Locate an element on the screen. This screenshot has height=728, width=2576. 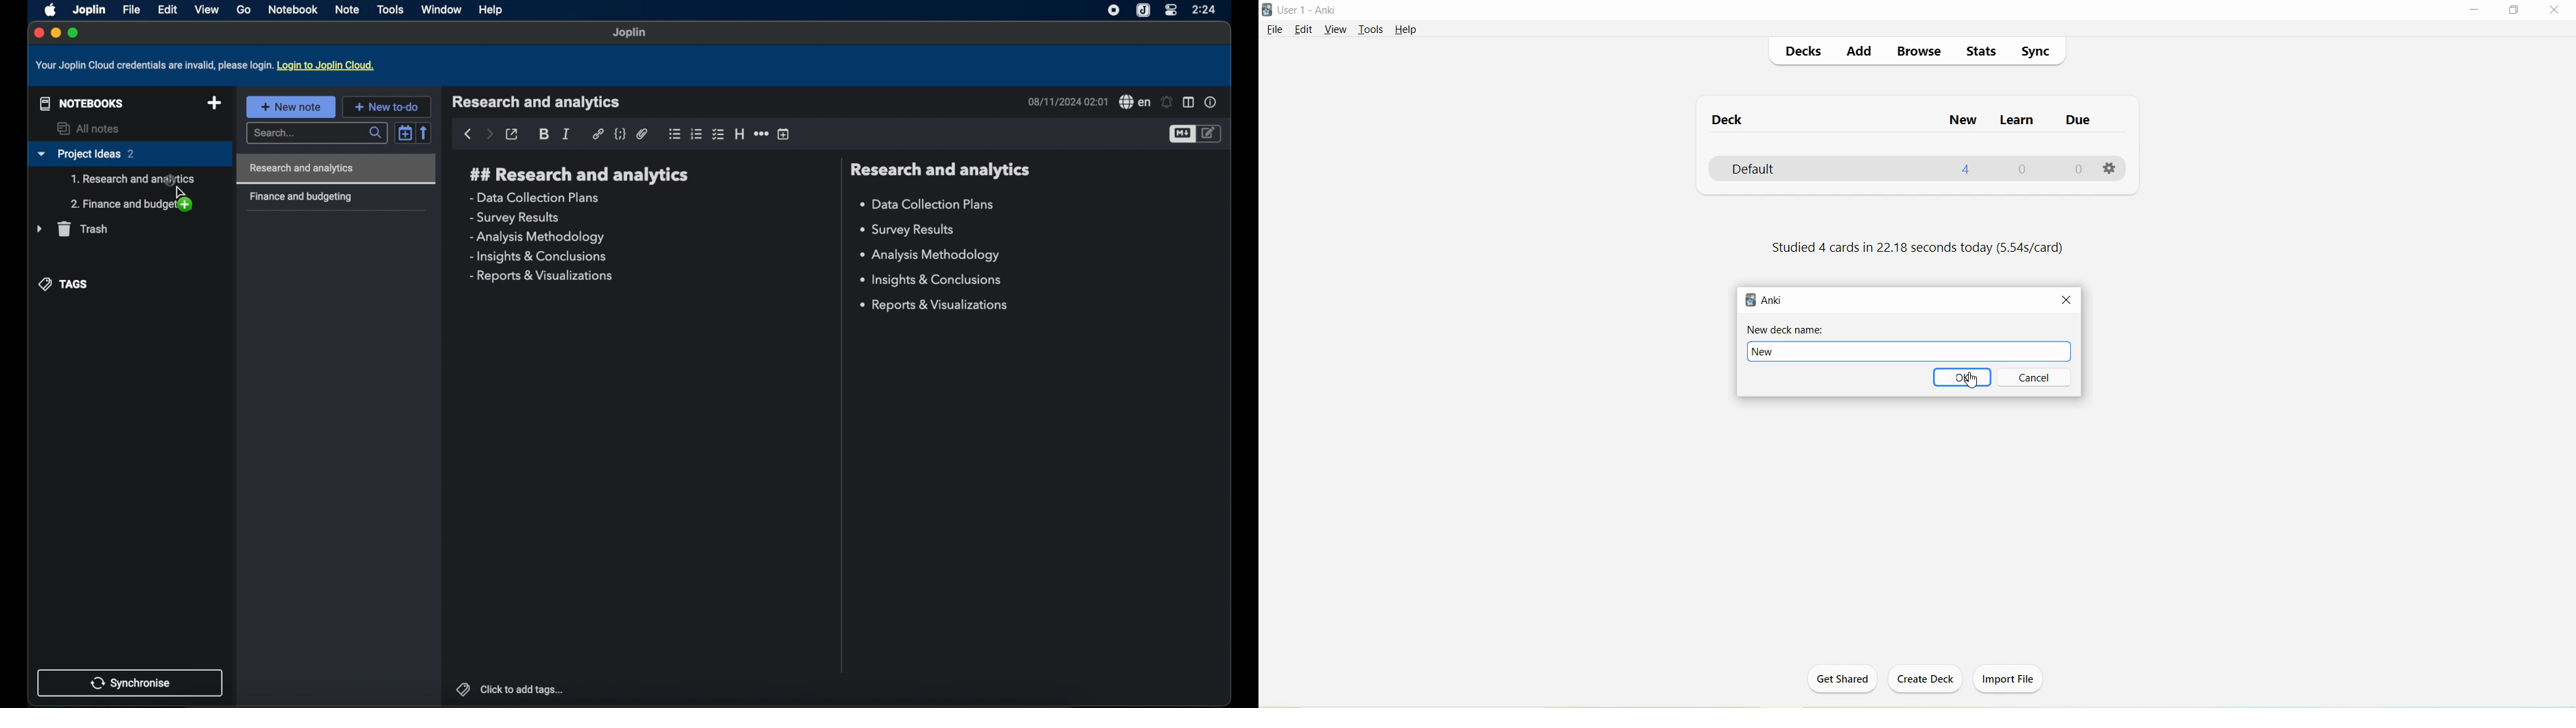
back is located at coordinates (468, 134).